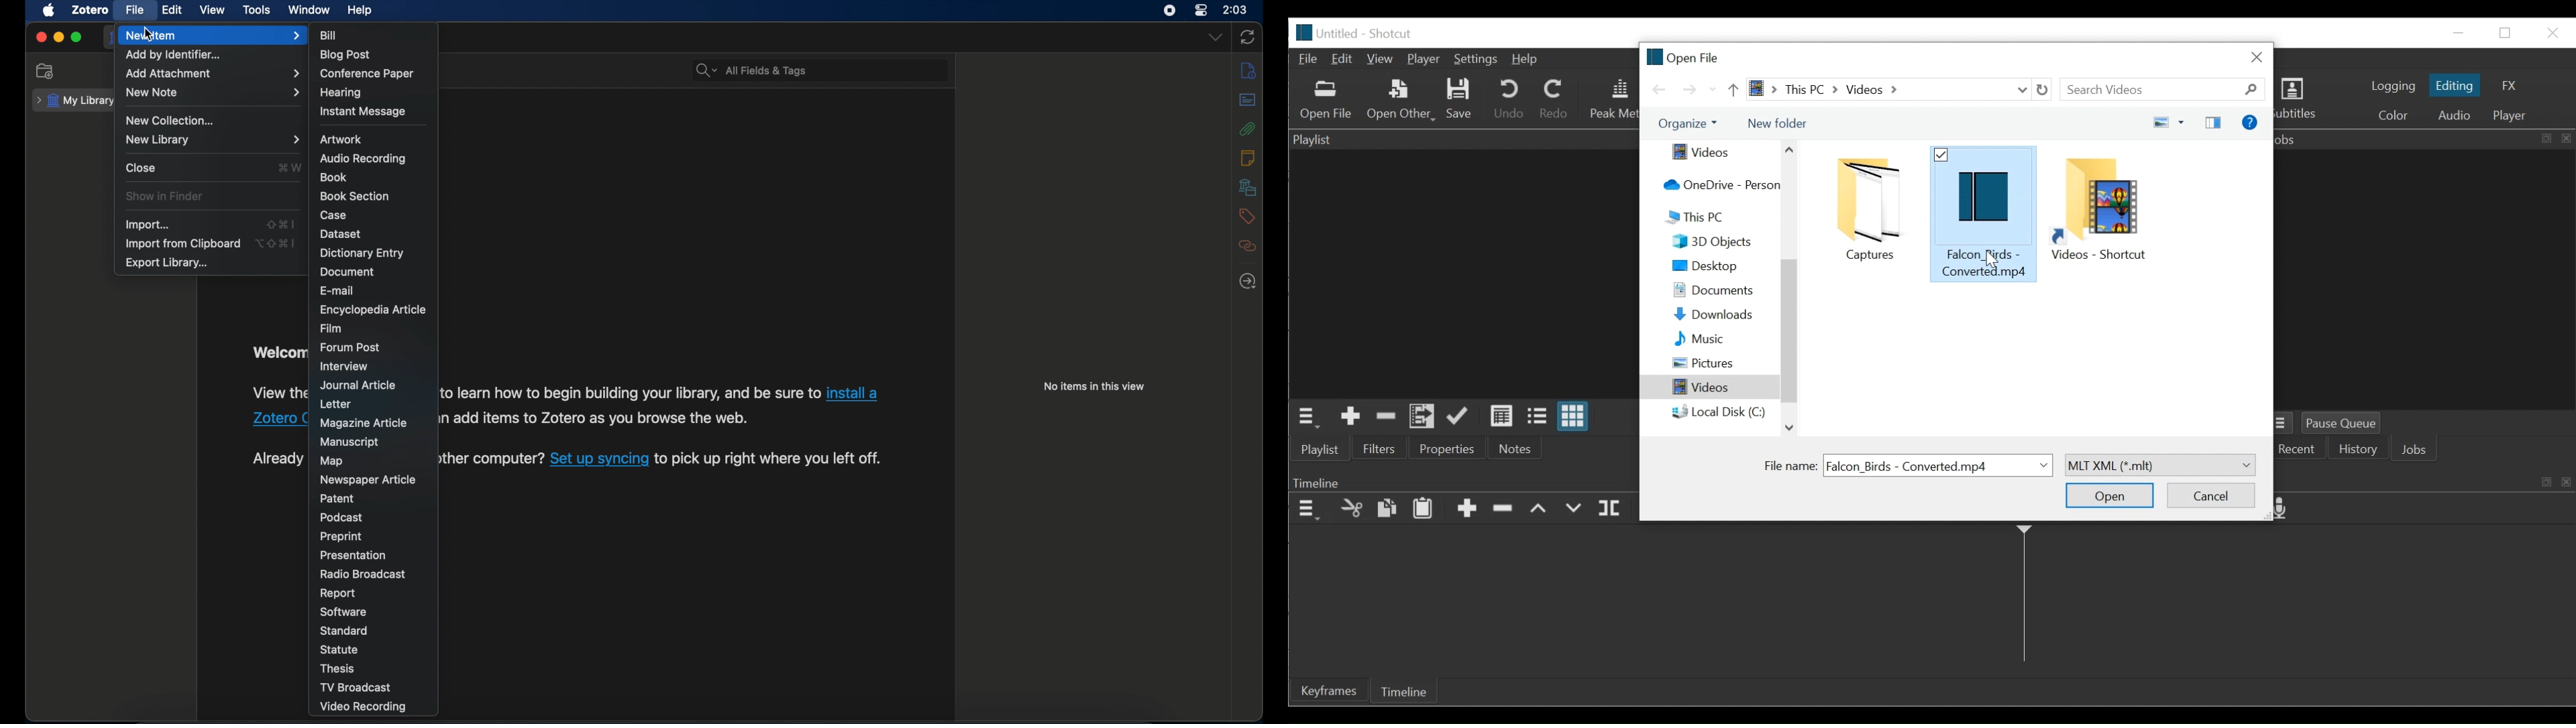 The width and height of the screenshot is (2576, 728). I want to click on all fields & tags, so click(750, 70).